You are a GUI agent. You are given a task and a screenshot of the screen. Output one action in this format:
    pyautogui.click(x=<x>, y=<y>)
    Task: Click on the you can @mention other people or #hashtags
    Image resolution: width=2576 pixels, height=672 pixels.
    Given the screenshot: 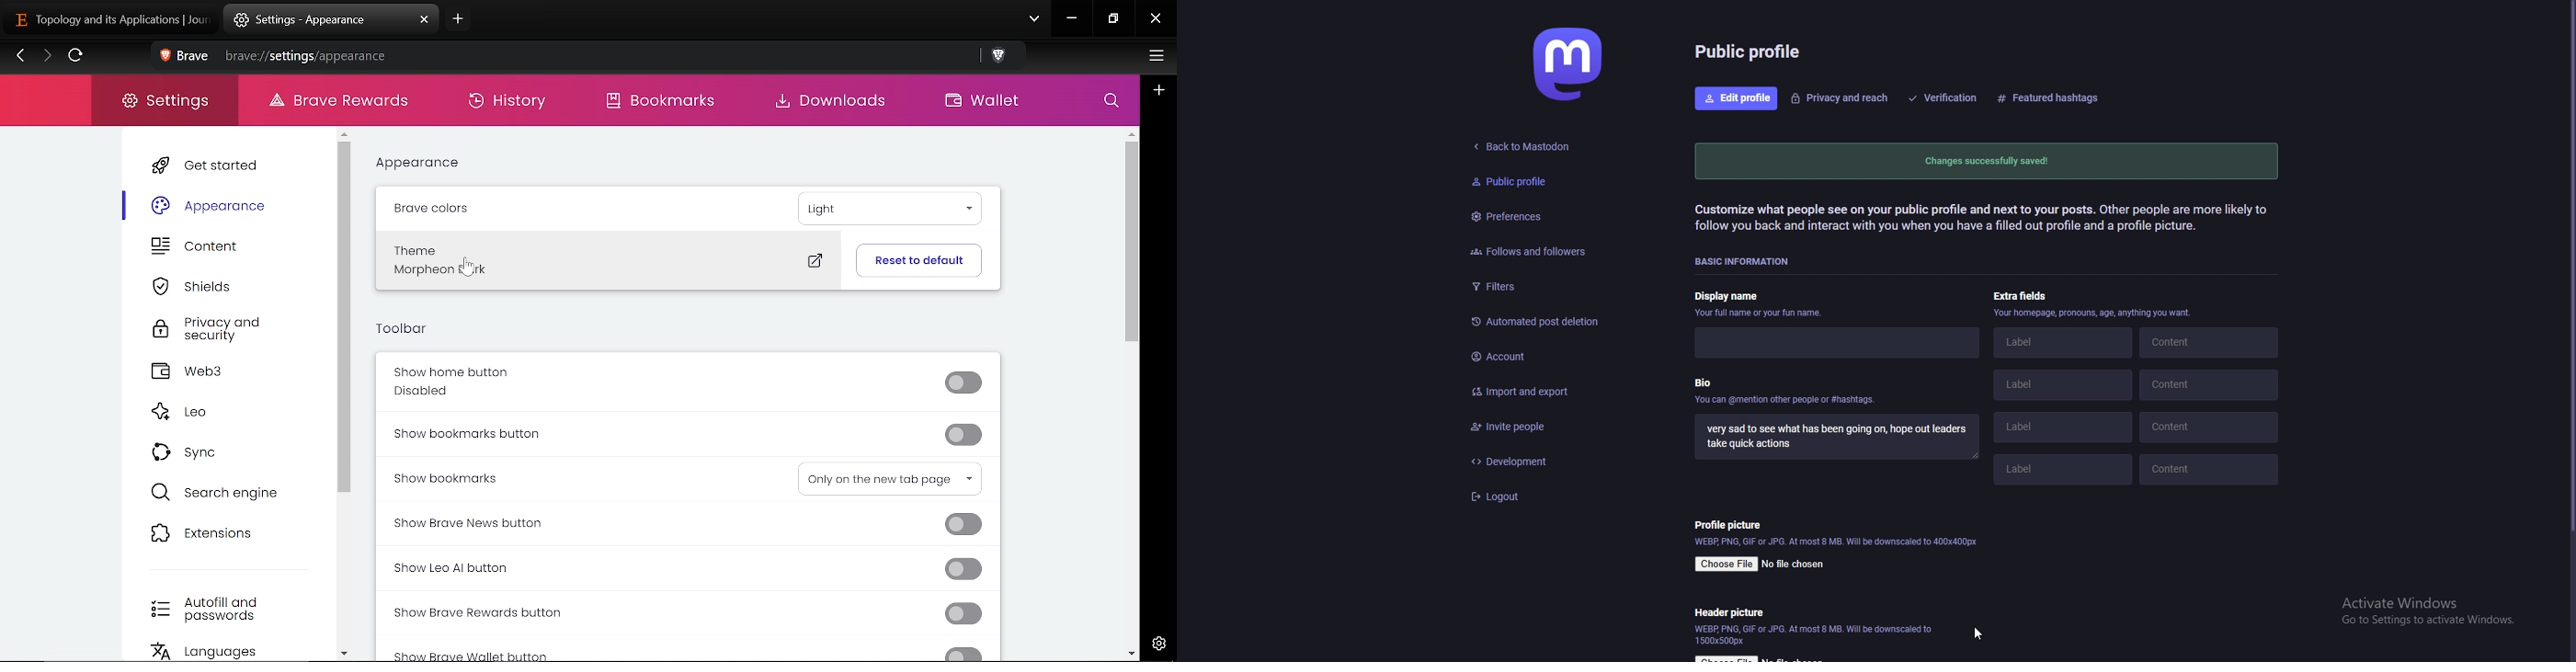 What is the action you would take?
    pyautogui.click(x=1792, y=401)
    